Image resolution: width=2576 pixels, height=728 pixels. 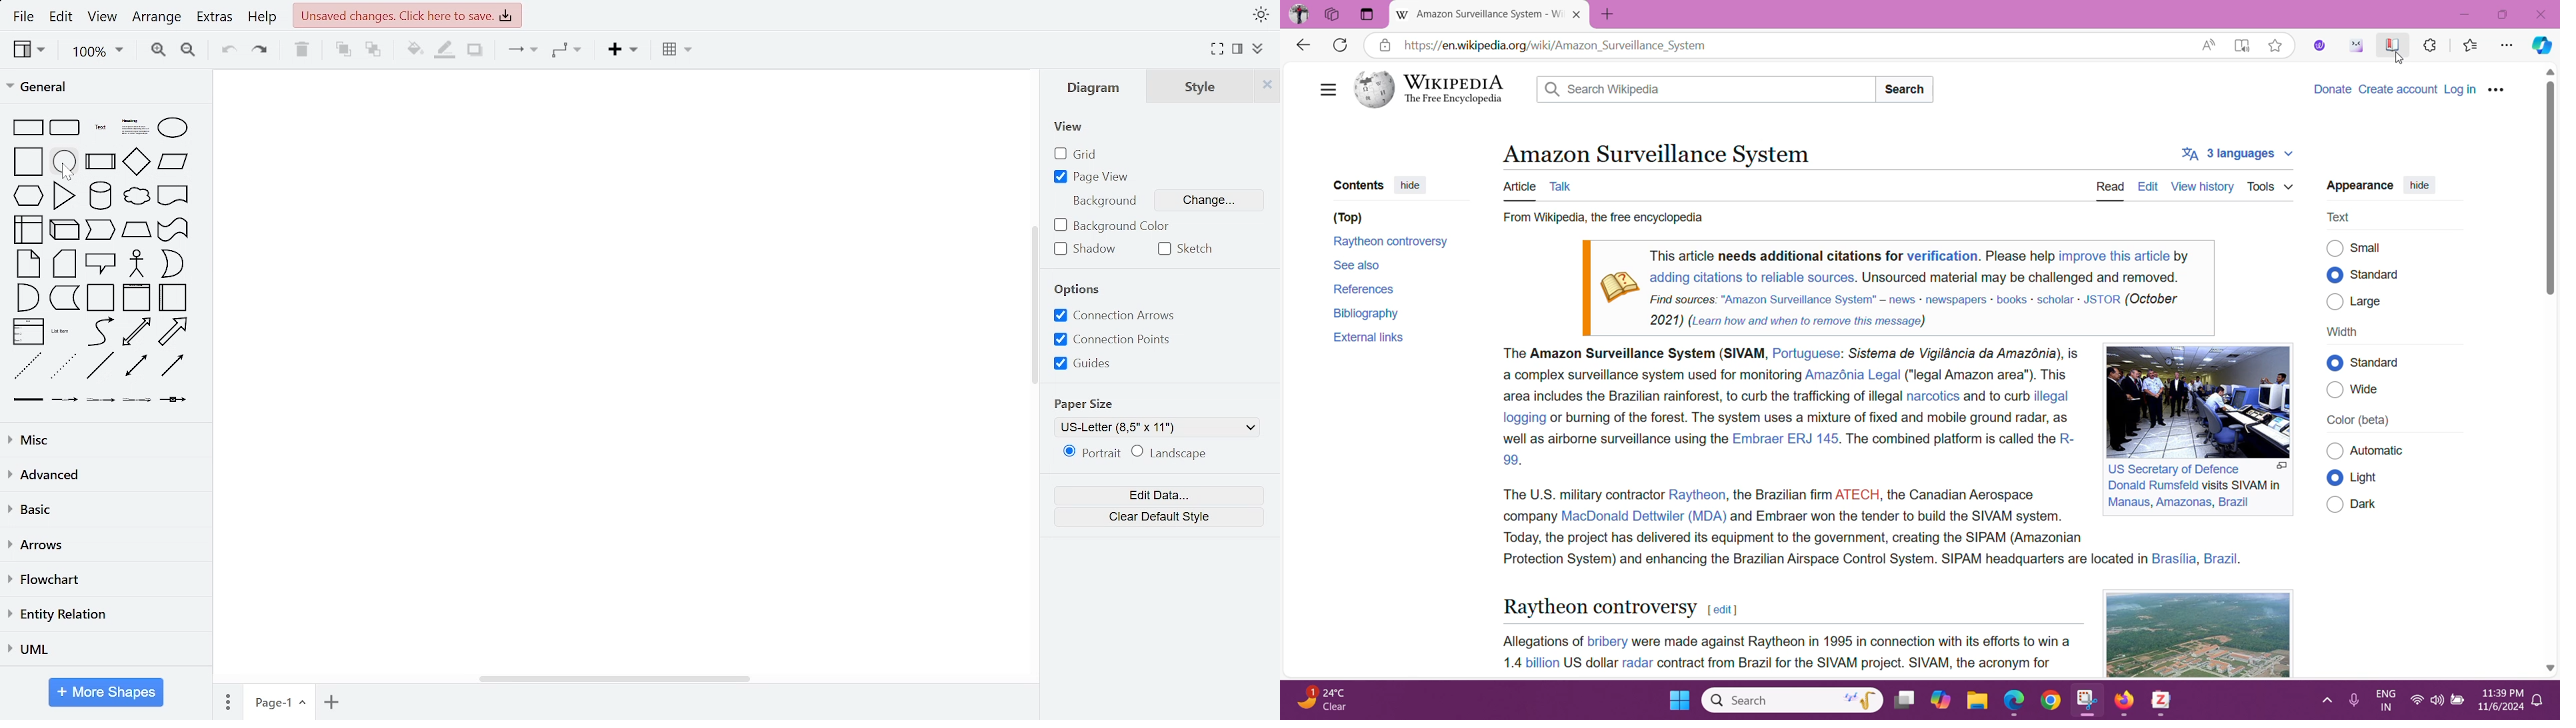 I want to click on UML, so click(x=106, y=651).